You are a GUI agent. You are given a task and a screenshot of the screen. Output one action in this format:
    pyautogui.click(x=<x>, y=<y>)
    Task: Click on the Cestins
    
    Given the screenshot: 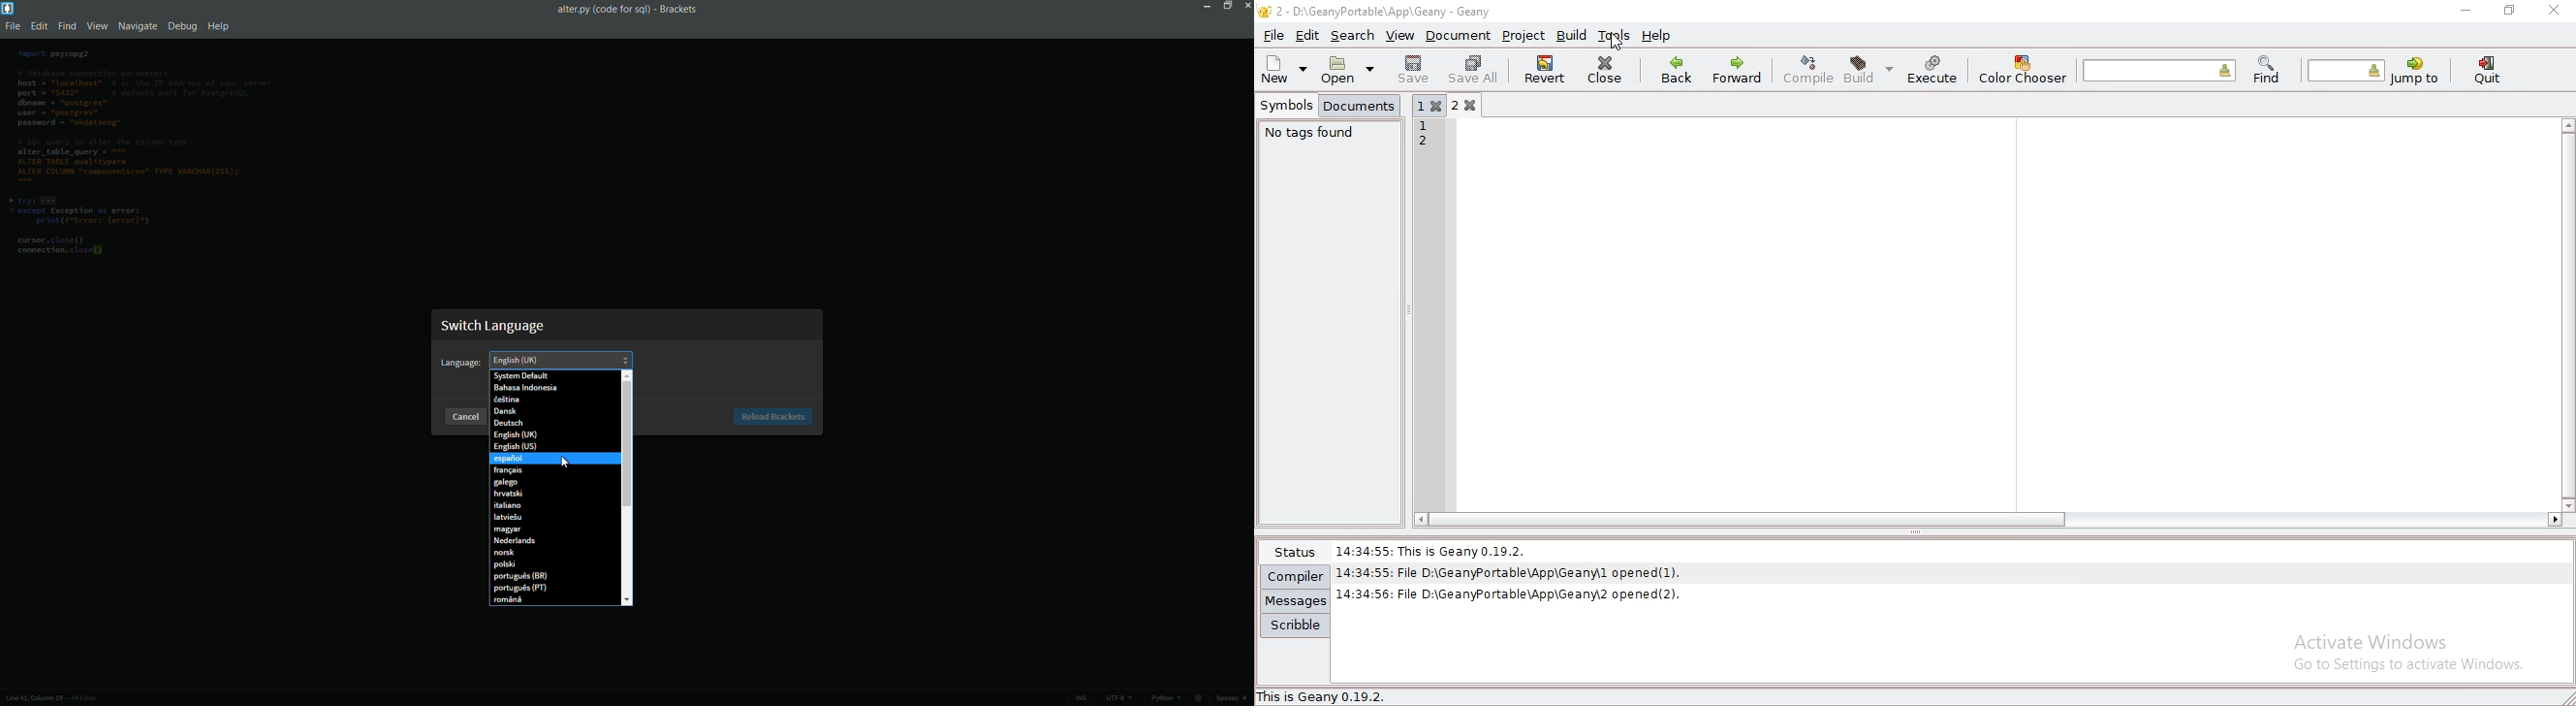 What is the action you would take?
    pyautogui.click(x=553, y=399)
    